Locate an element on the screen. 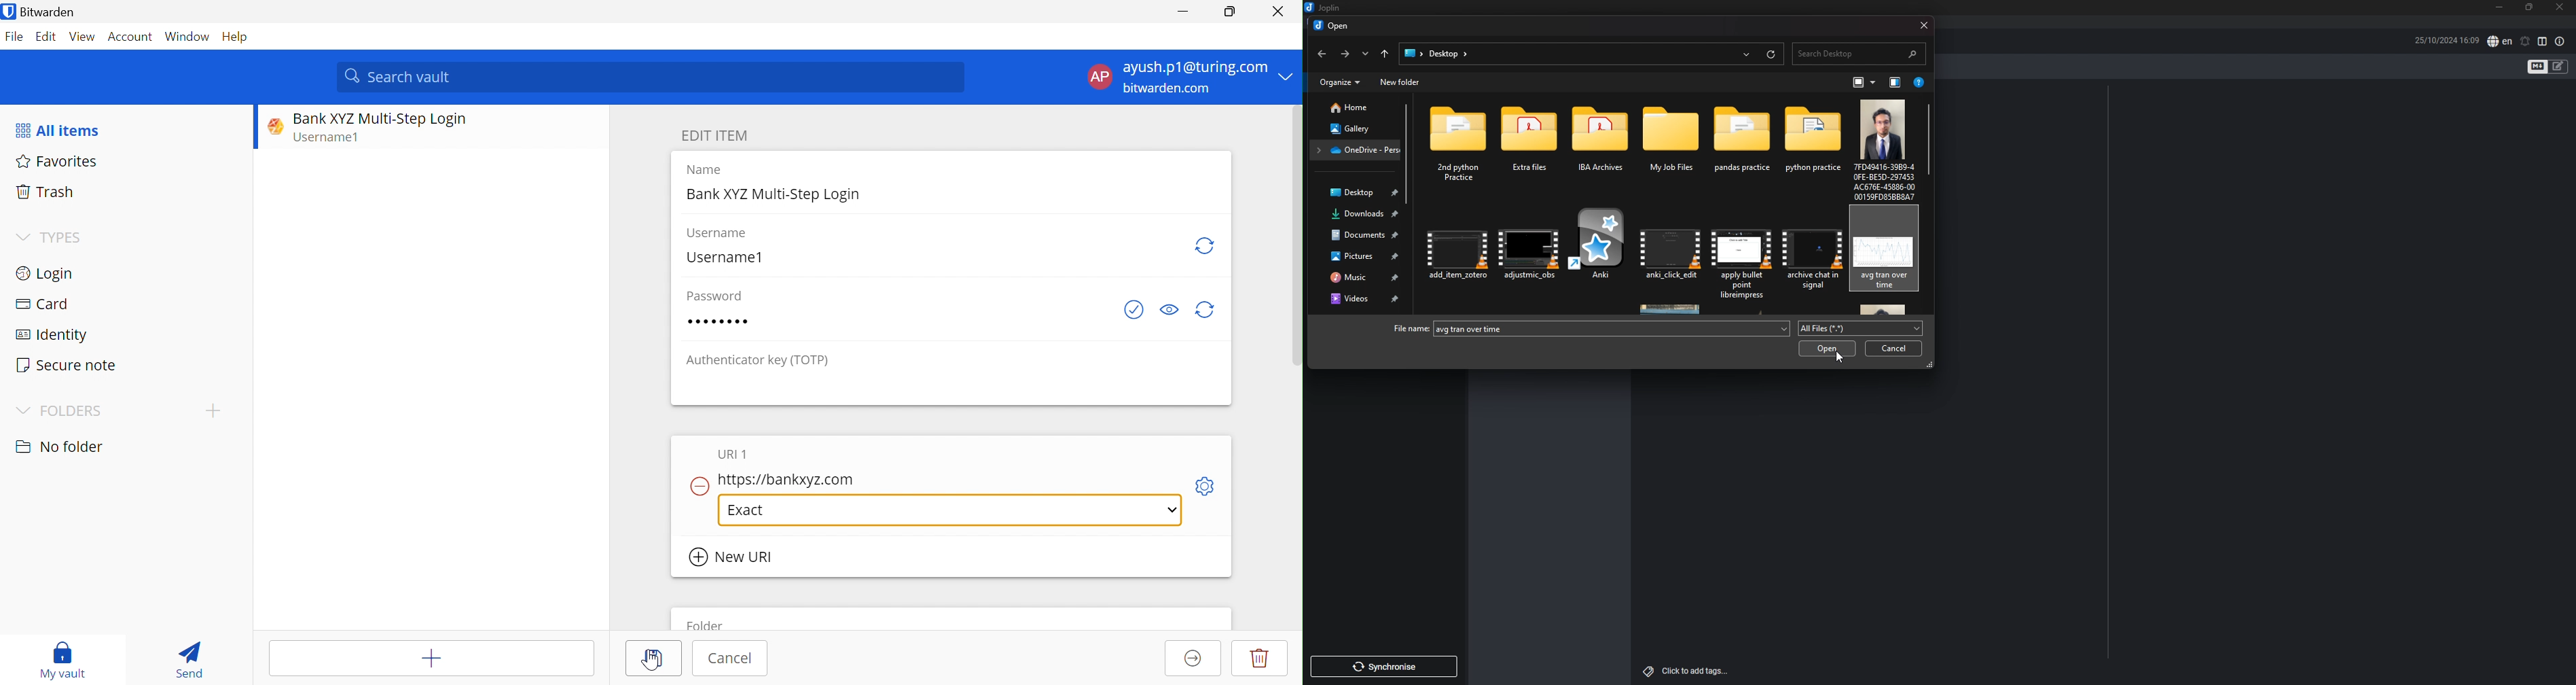  OneDrive - Personal is located at coordinates (1356, 150).